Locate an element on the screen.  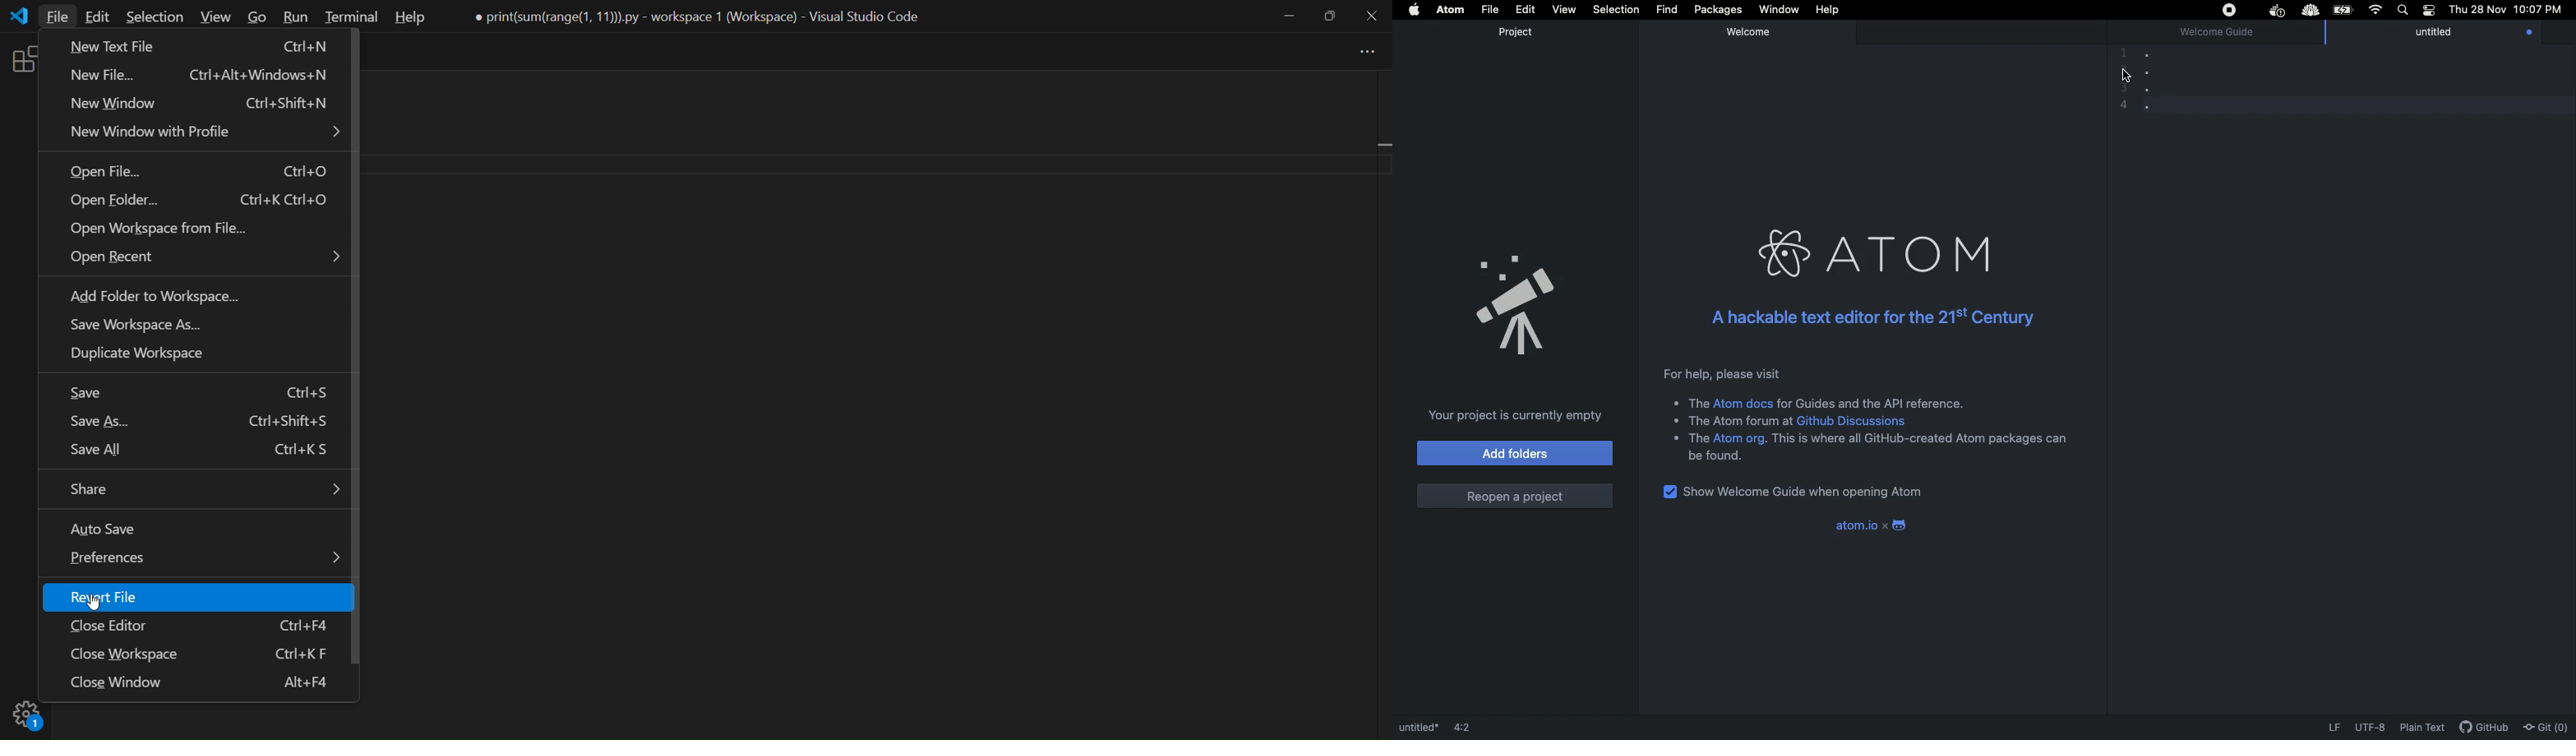
untitled* is located at coordinates (1417, 724).